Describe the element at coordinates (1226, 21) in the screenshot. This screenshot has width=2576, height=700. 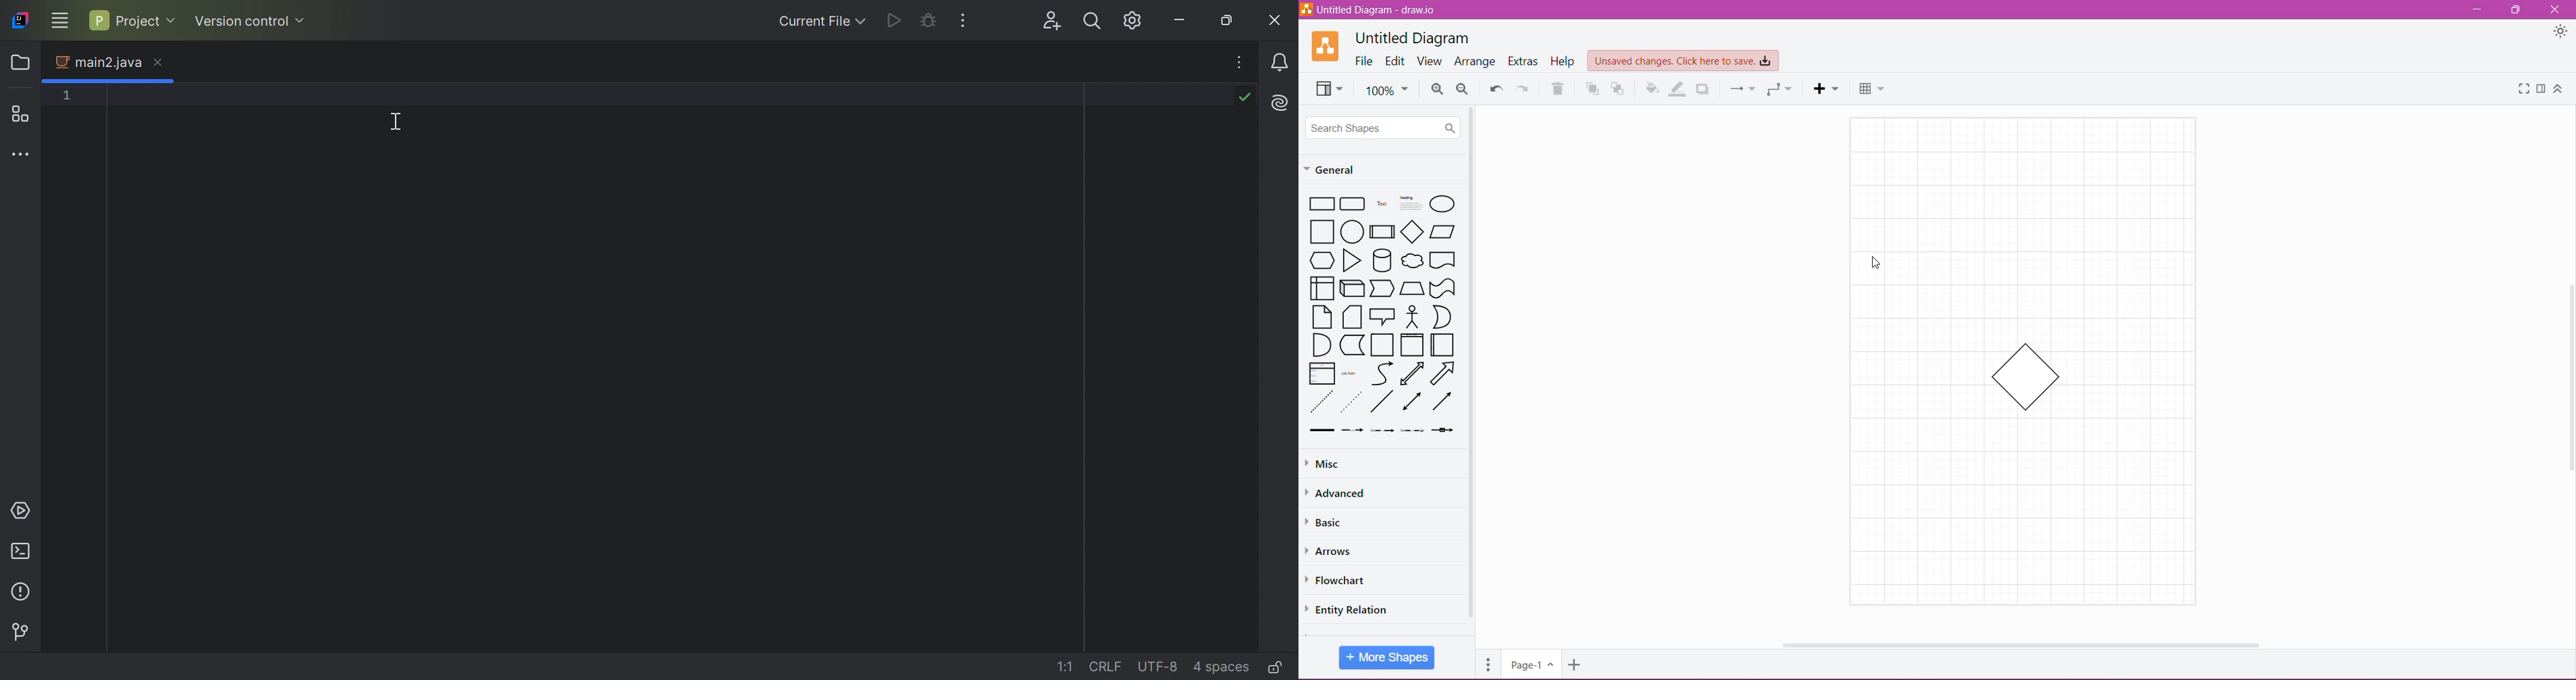
I see `Restore down` at that location.